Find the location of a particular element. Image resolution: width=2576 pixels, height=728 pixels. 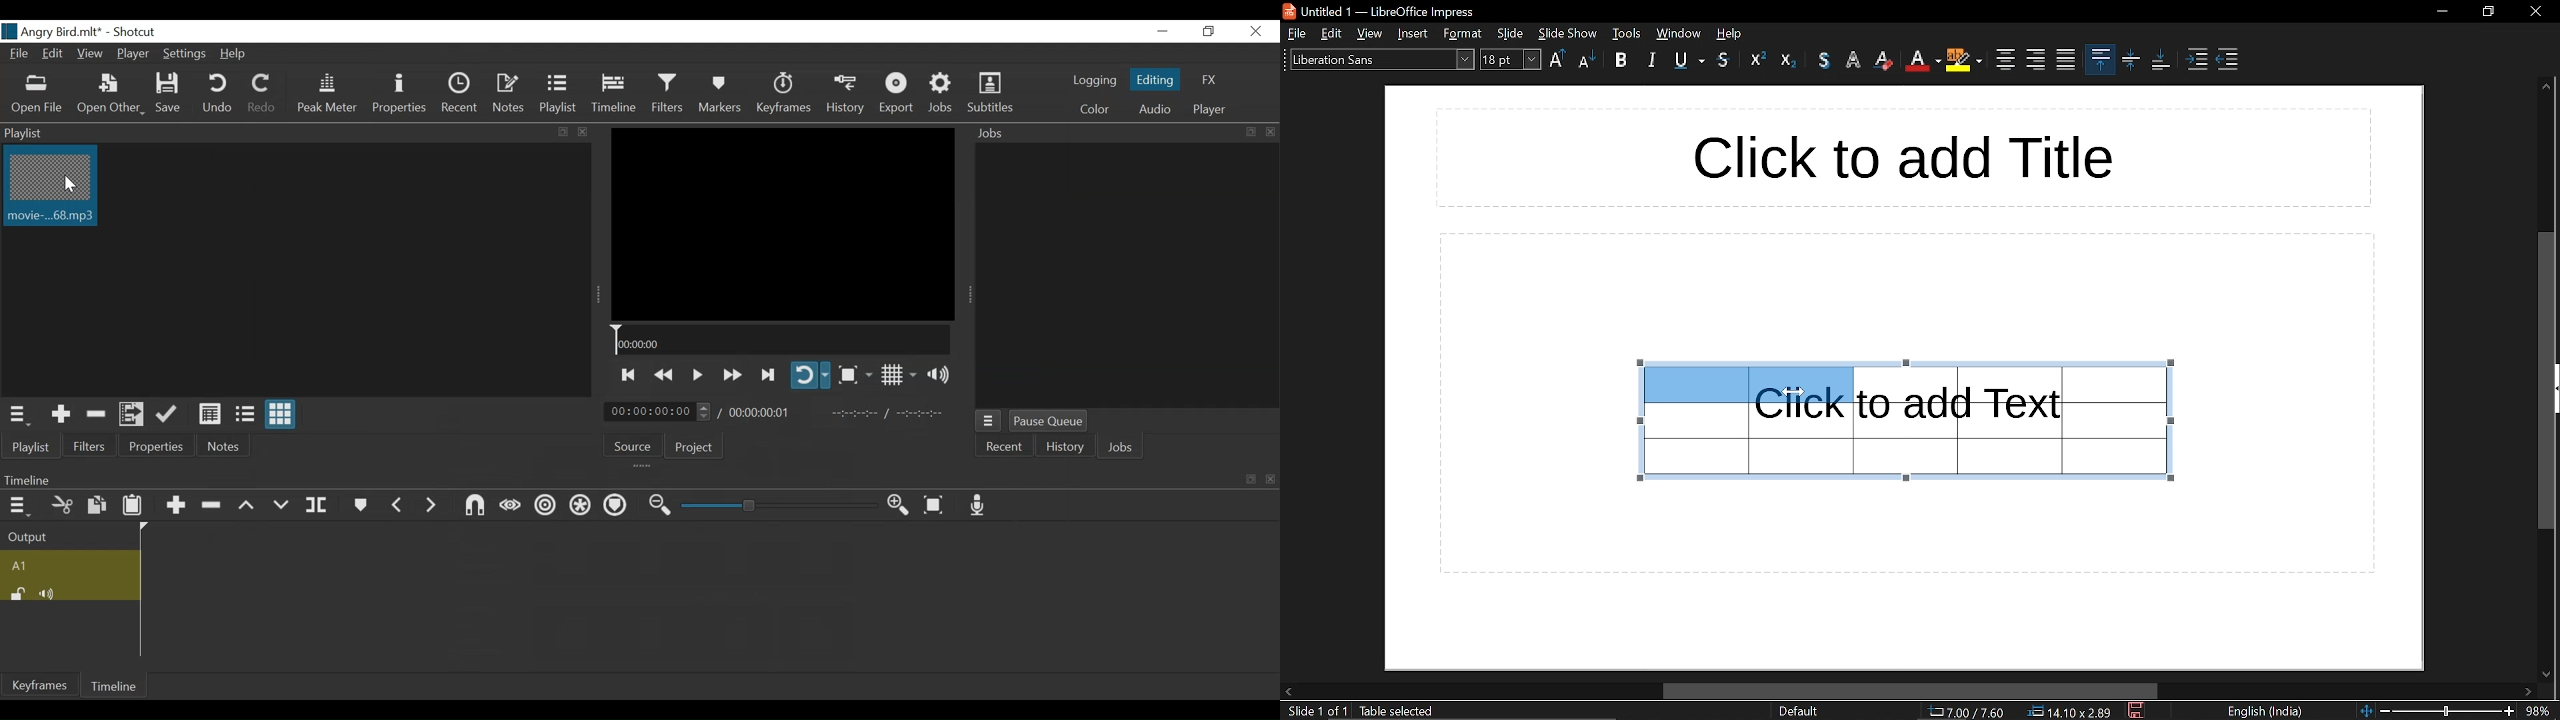

View as icons is located at coordinates (279, 414).